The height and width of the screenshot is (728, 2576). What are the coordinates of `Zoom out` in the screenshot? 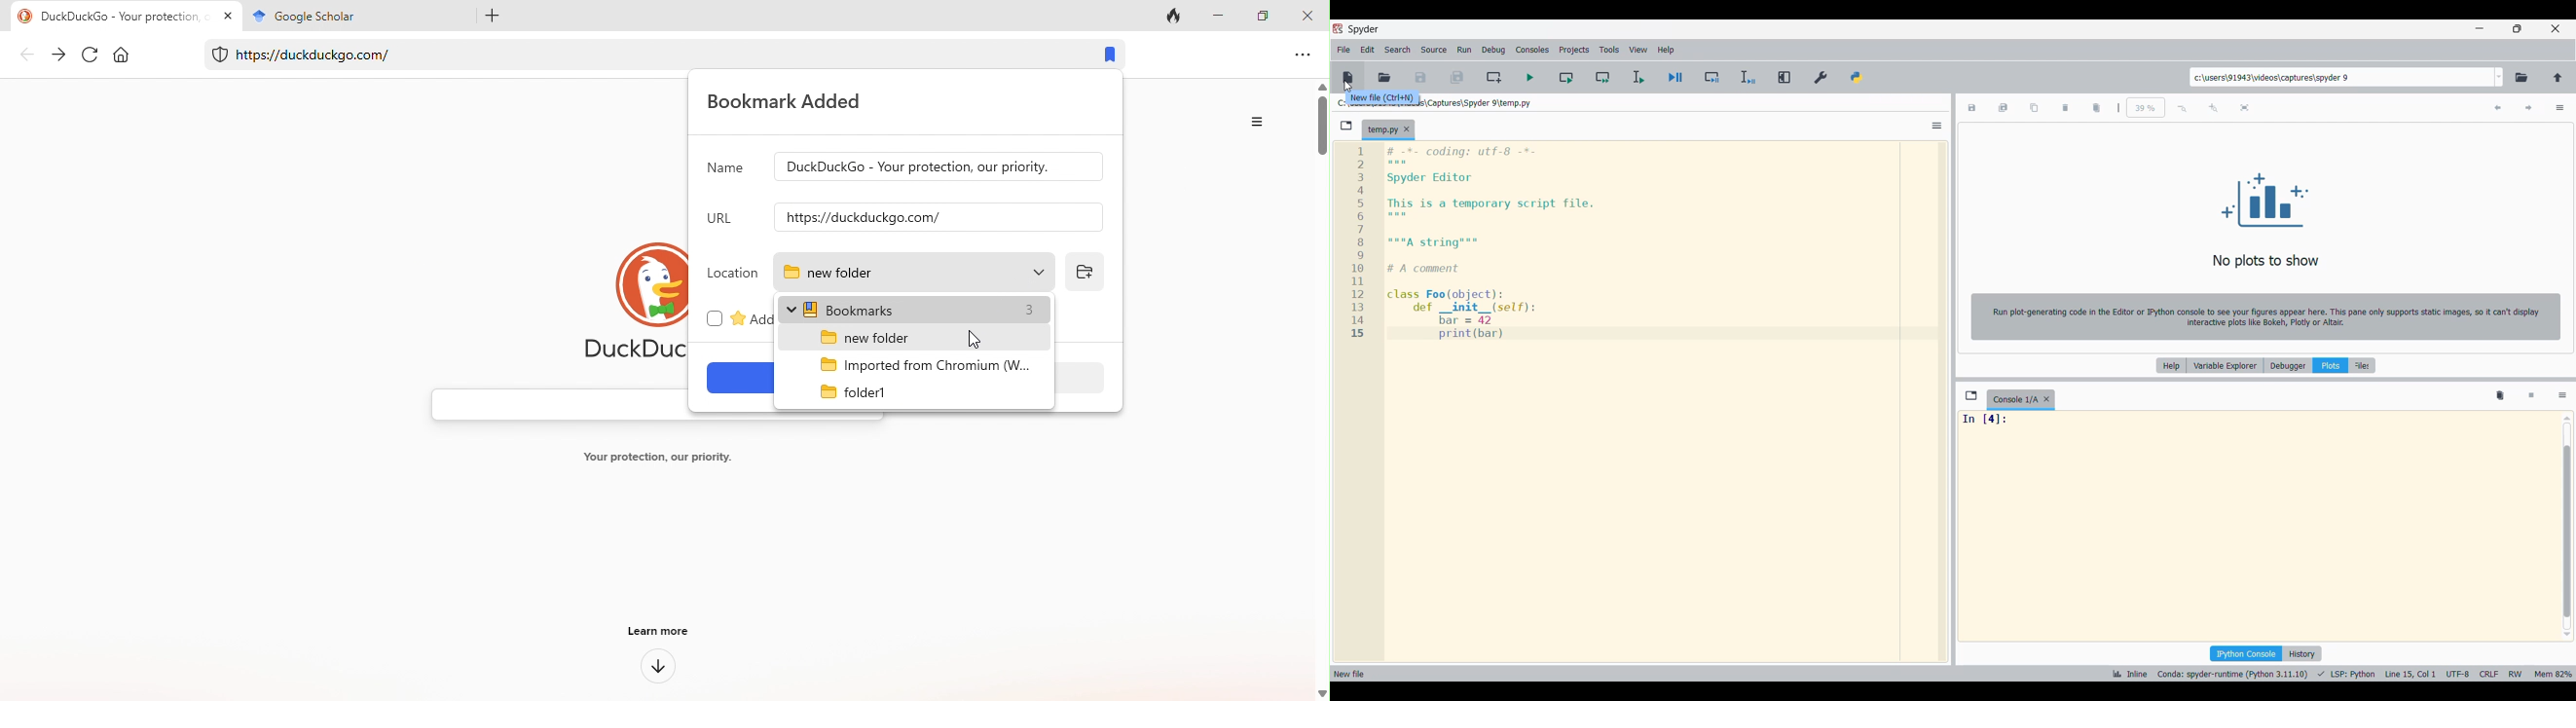 It's located at (2183, 108).